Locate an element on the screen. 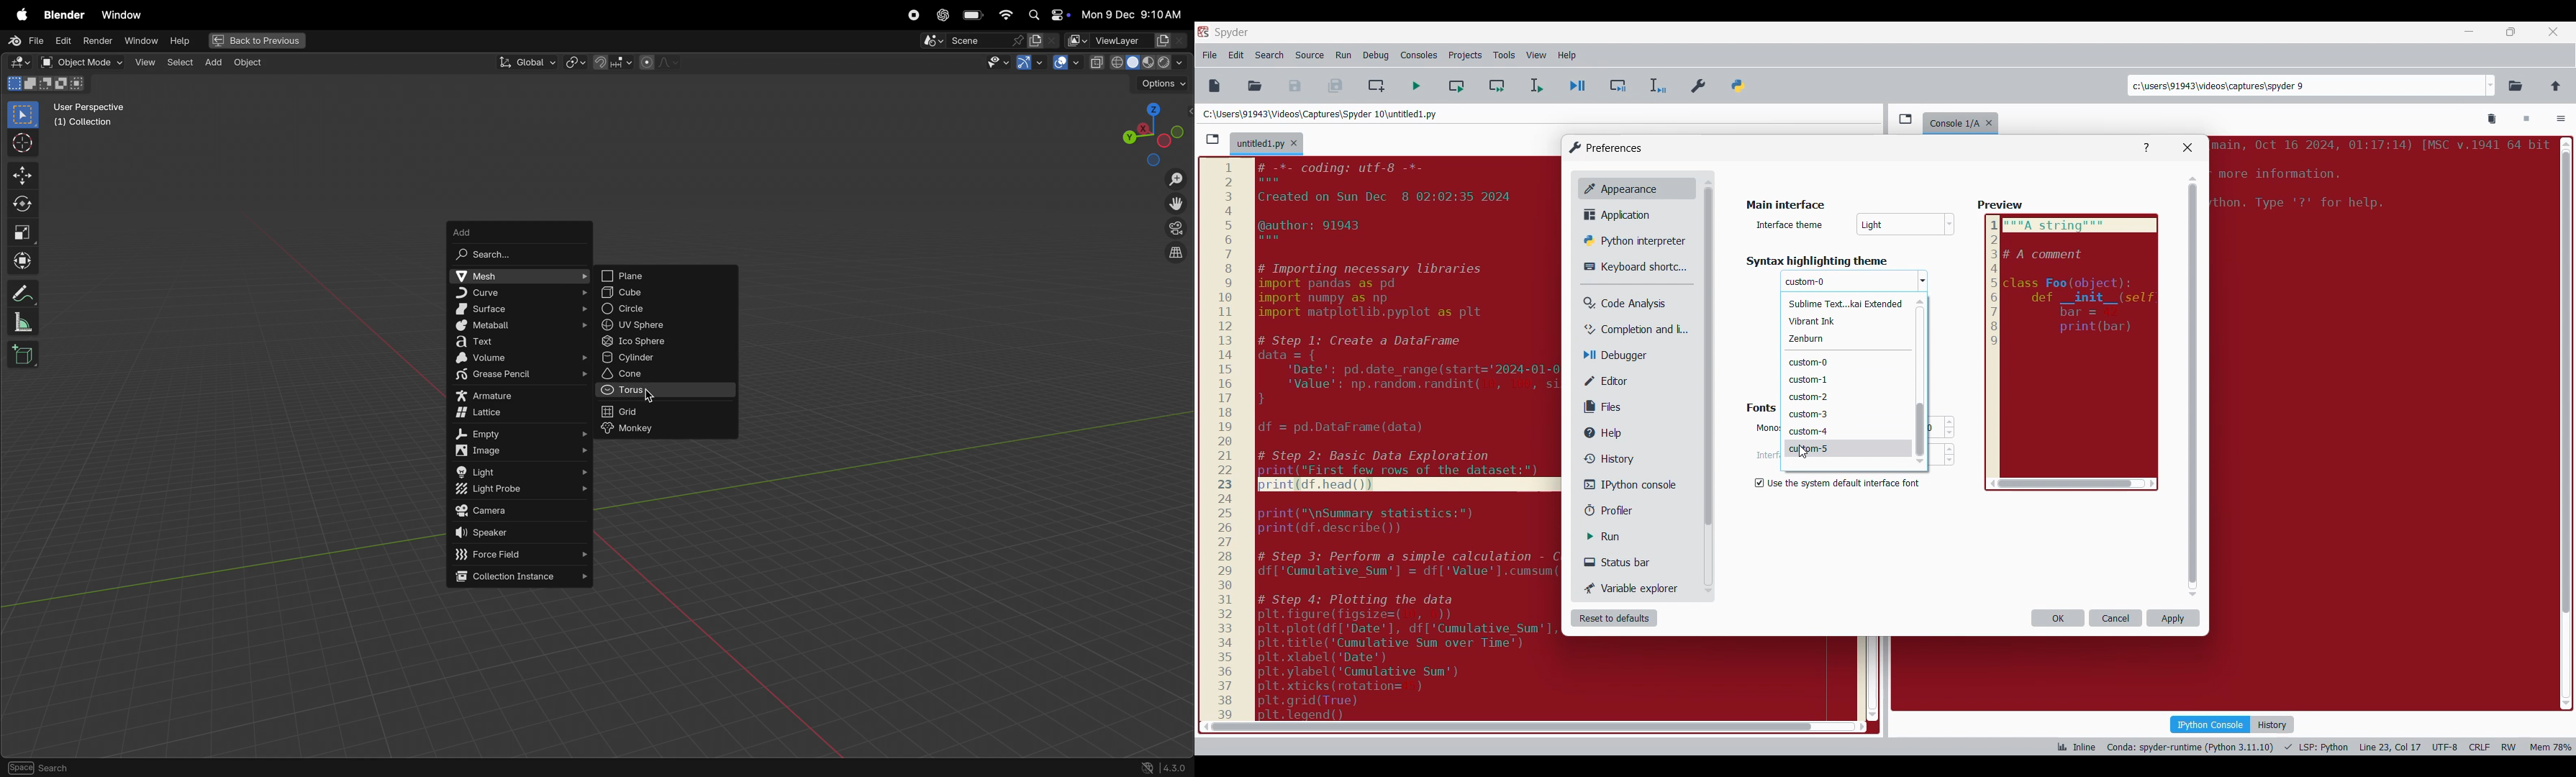 The width and height of the screenshot is (2576, 784). Change to parent directory is located at coordinates (2556, 86).